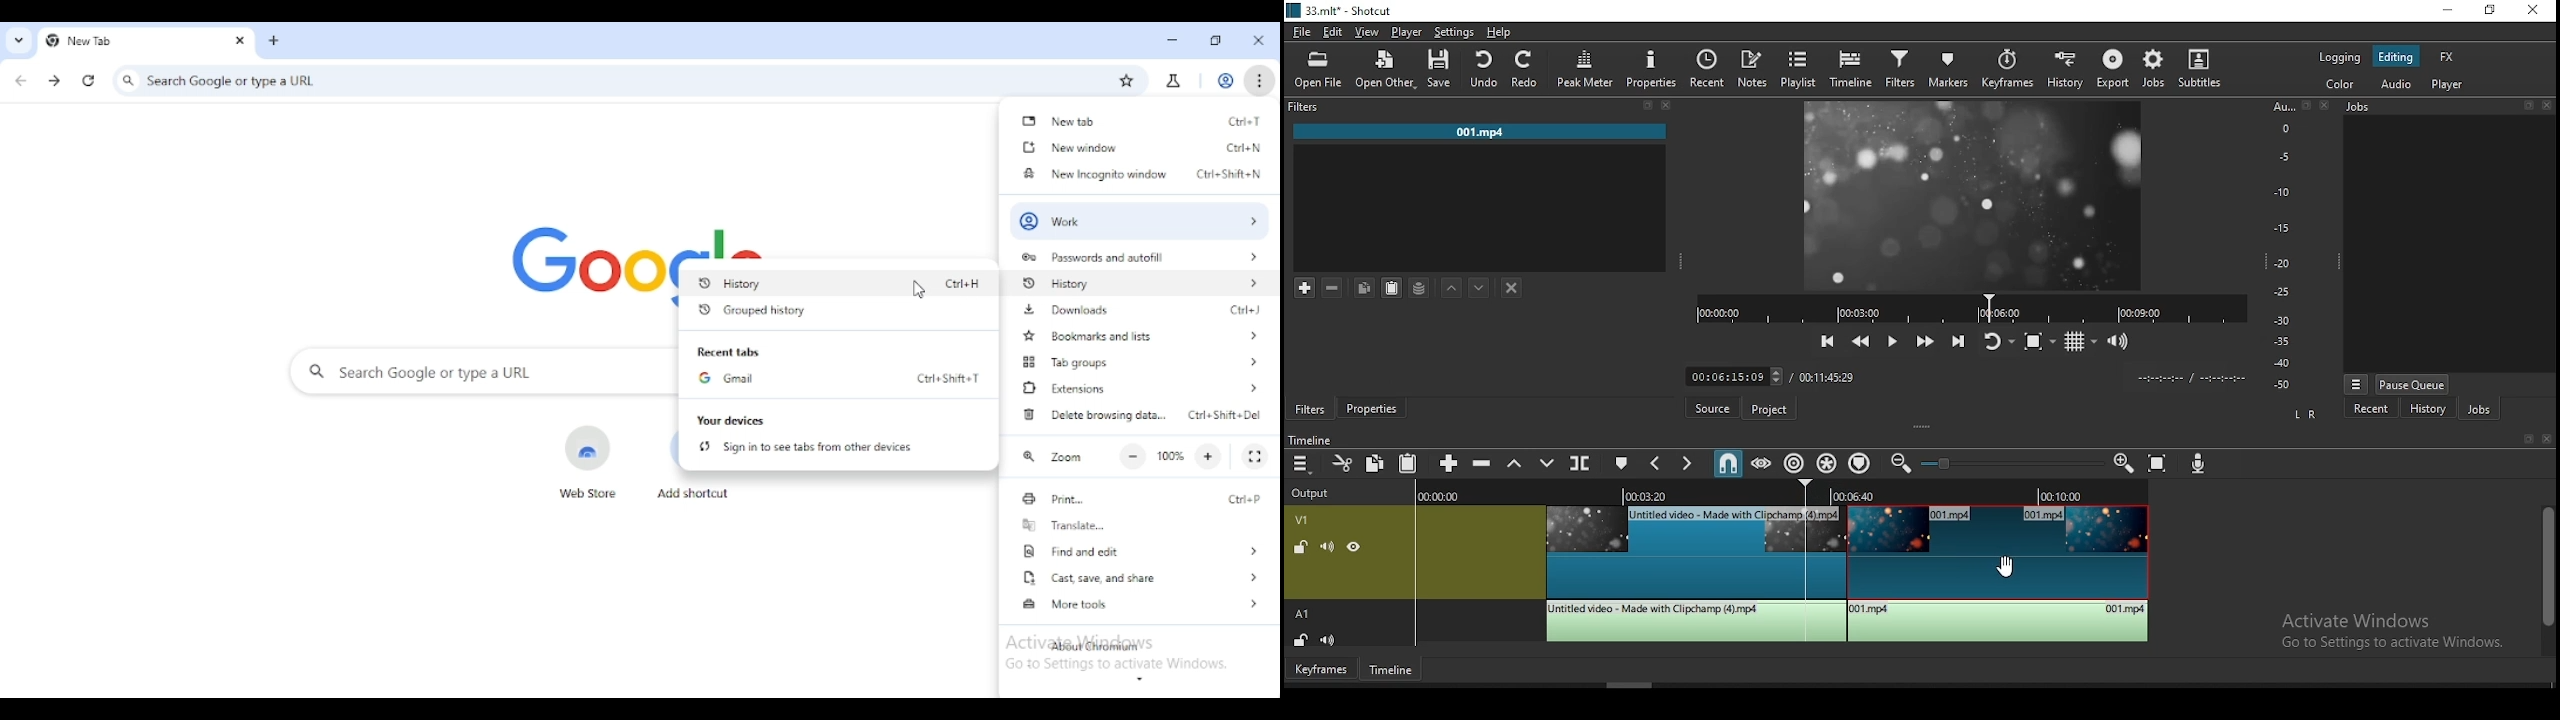 This screenshot has width=2576, height=728. Describe the element at coordinates (1303, 640) in the screenshot. I see `(un)lock` at that location.